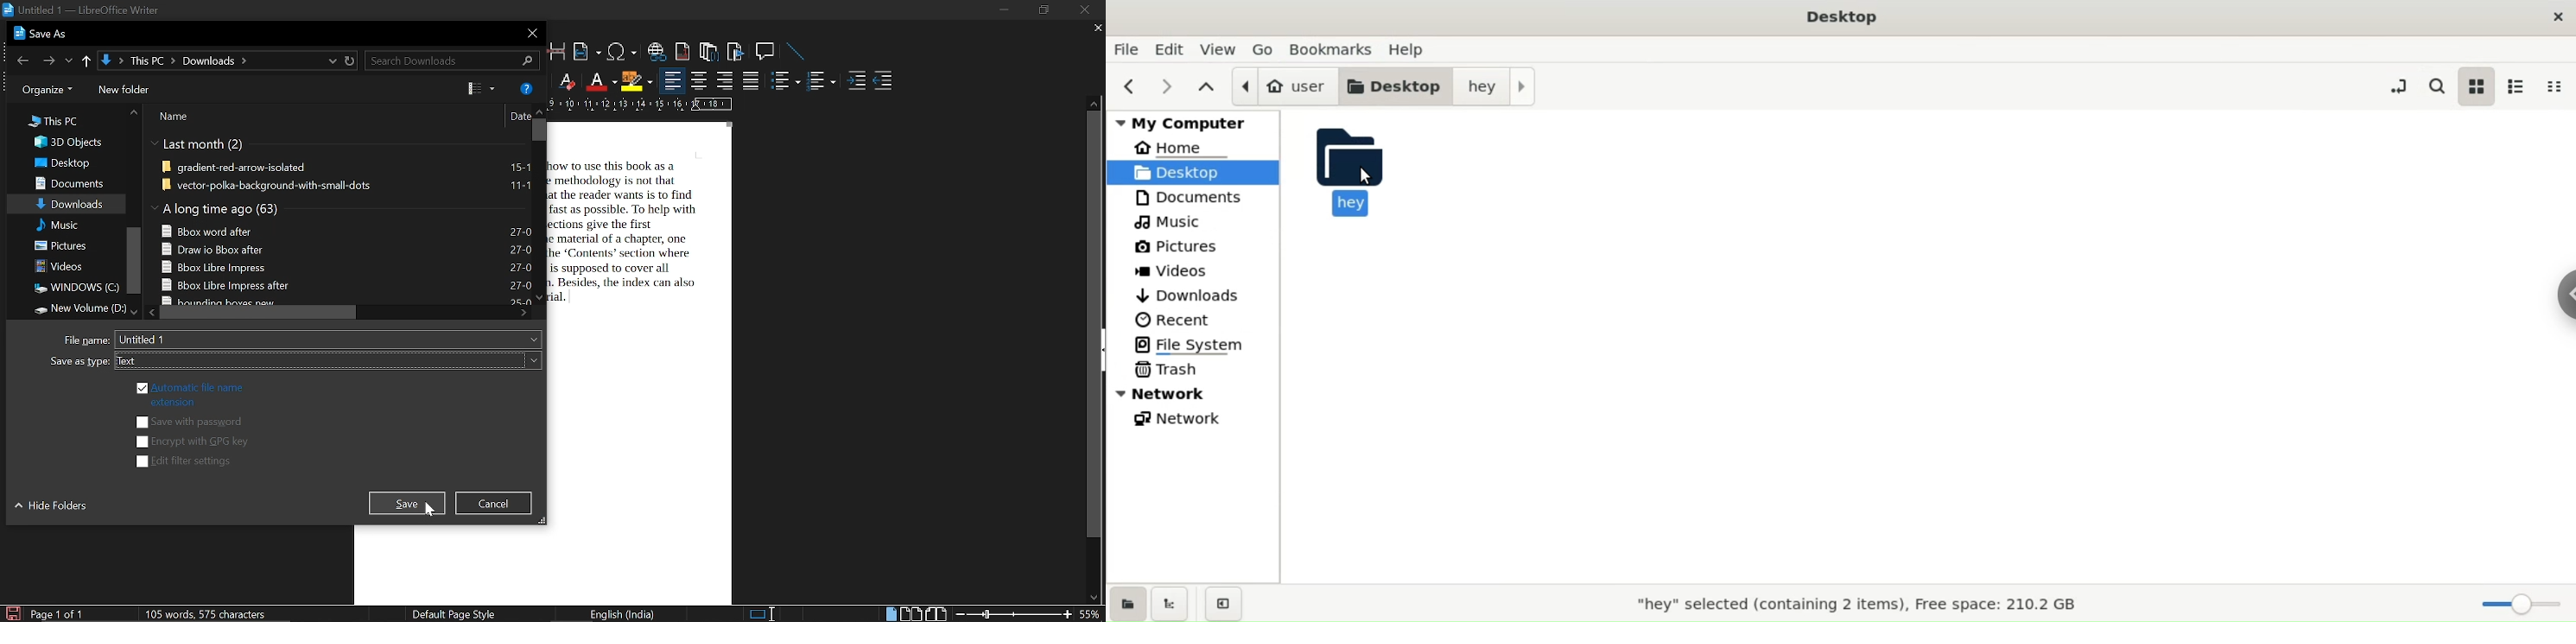 This screenshot has width=2576, height=644. Describe the element at coordinates (1129, 48) in the screenshot. I see `file` at that location.